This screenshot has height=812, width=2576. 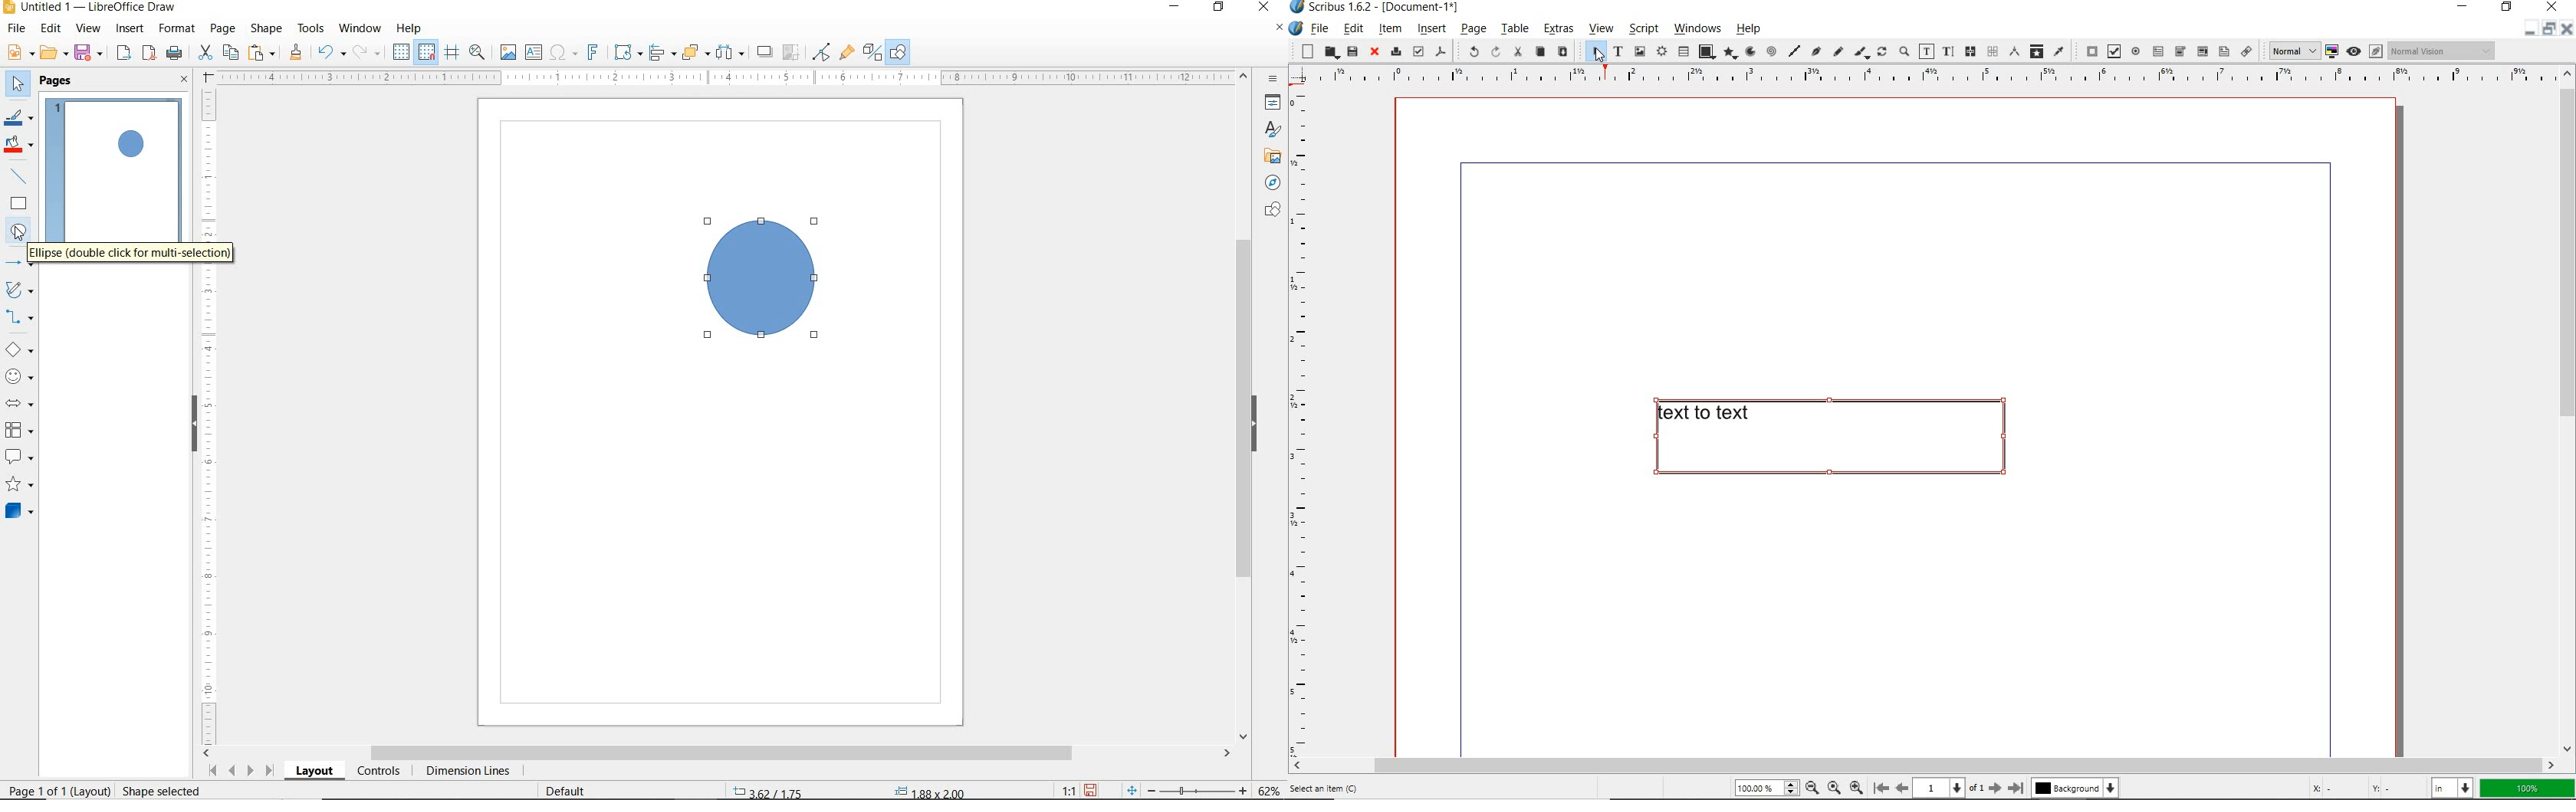 I want to click on item, so click(x=1390, y=28).